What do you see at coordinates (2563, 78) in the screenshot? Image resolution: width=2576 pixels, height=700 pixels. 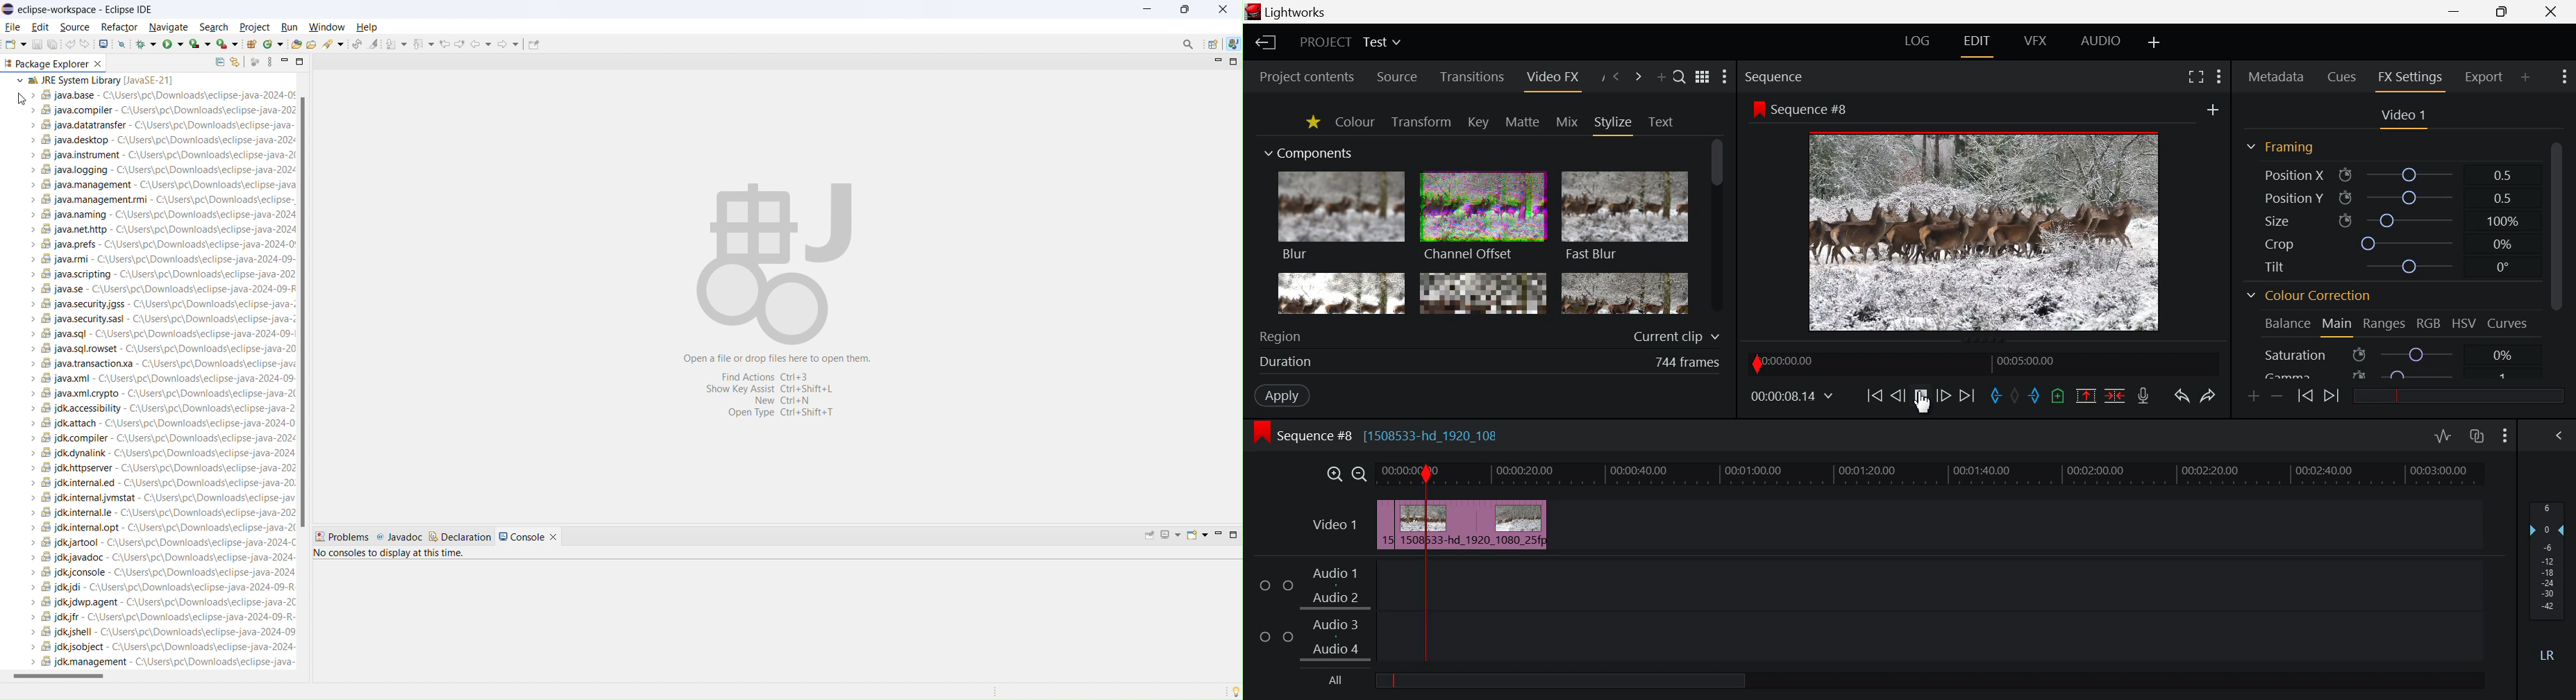 I see `Show Settings` at bounding box center [2563, 78].